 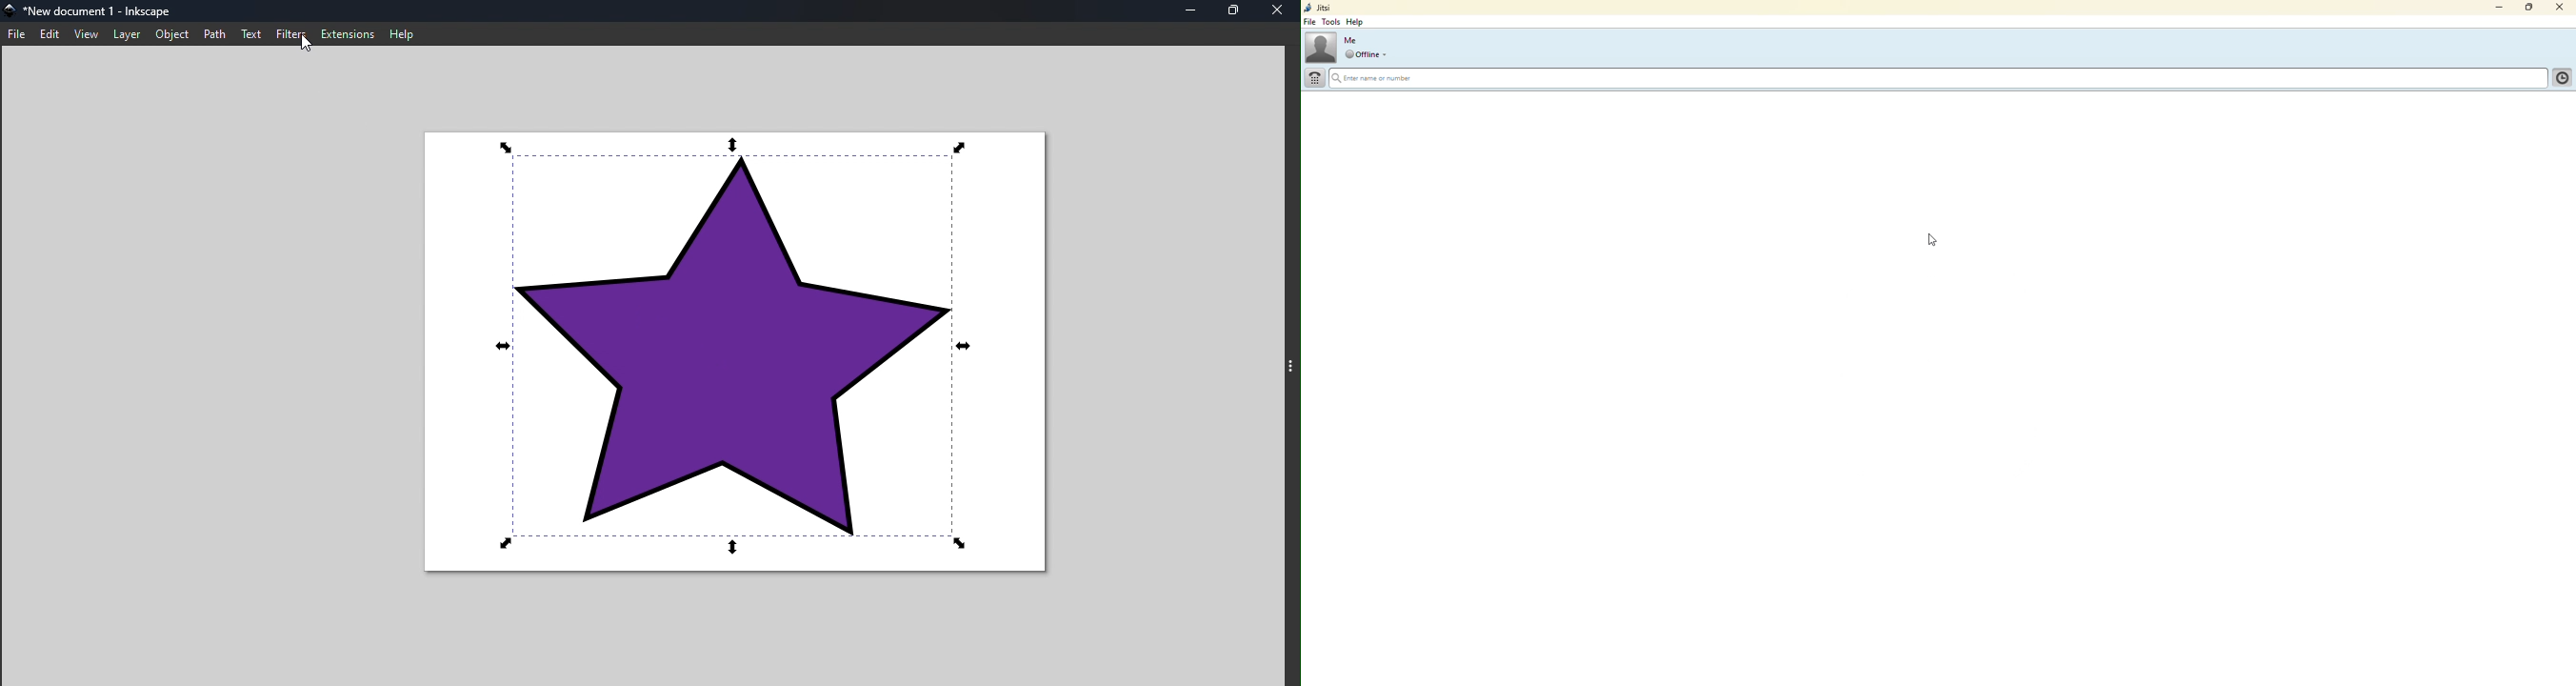 What do you see at coordinates (17, 35) in the screenshot?
I see `File` at bounding box center [17, 35].